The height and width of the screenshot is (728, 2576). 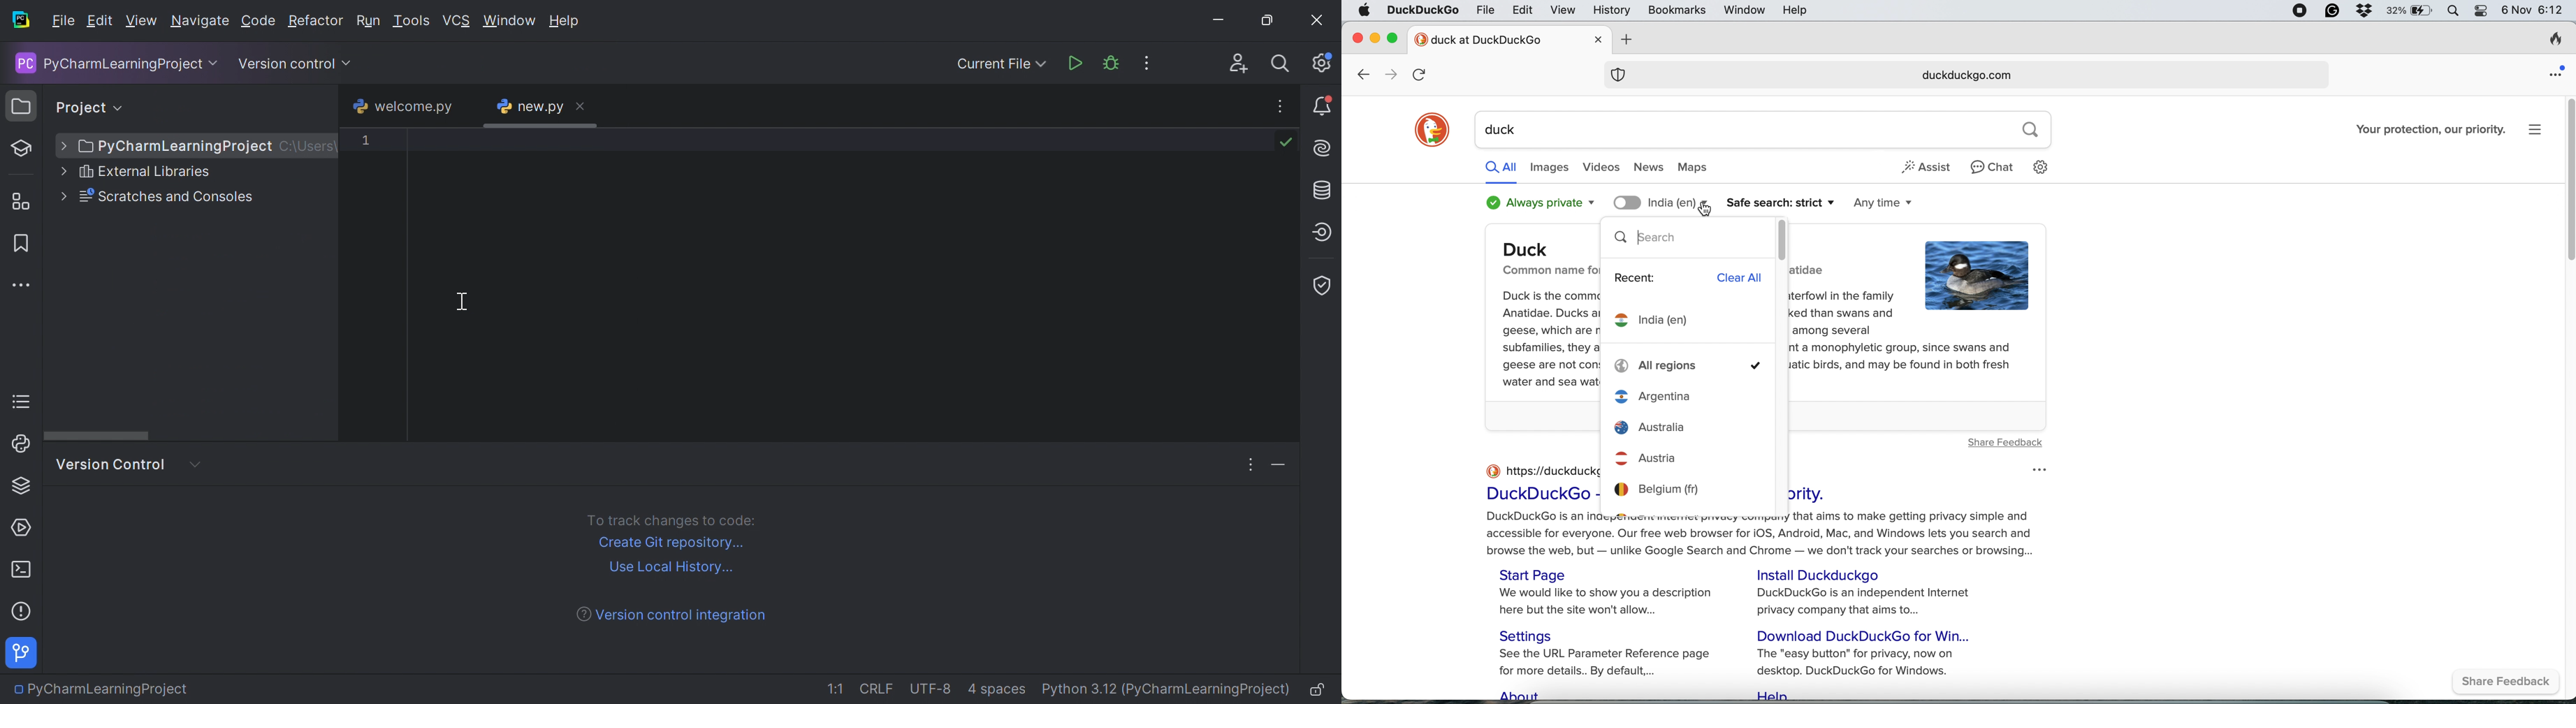 I want to click on File, so click(x=62, y=22).